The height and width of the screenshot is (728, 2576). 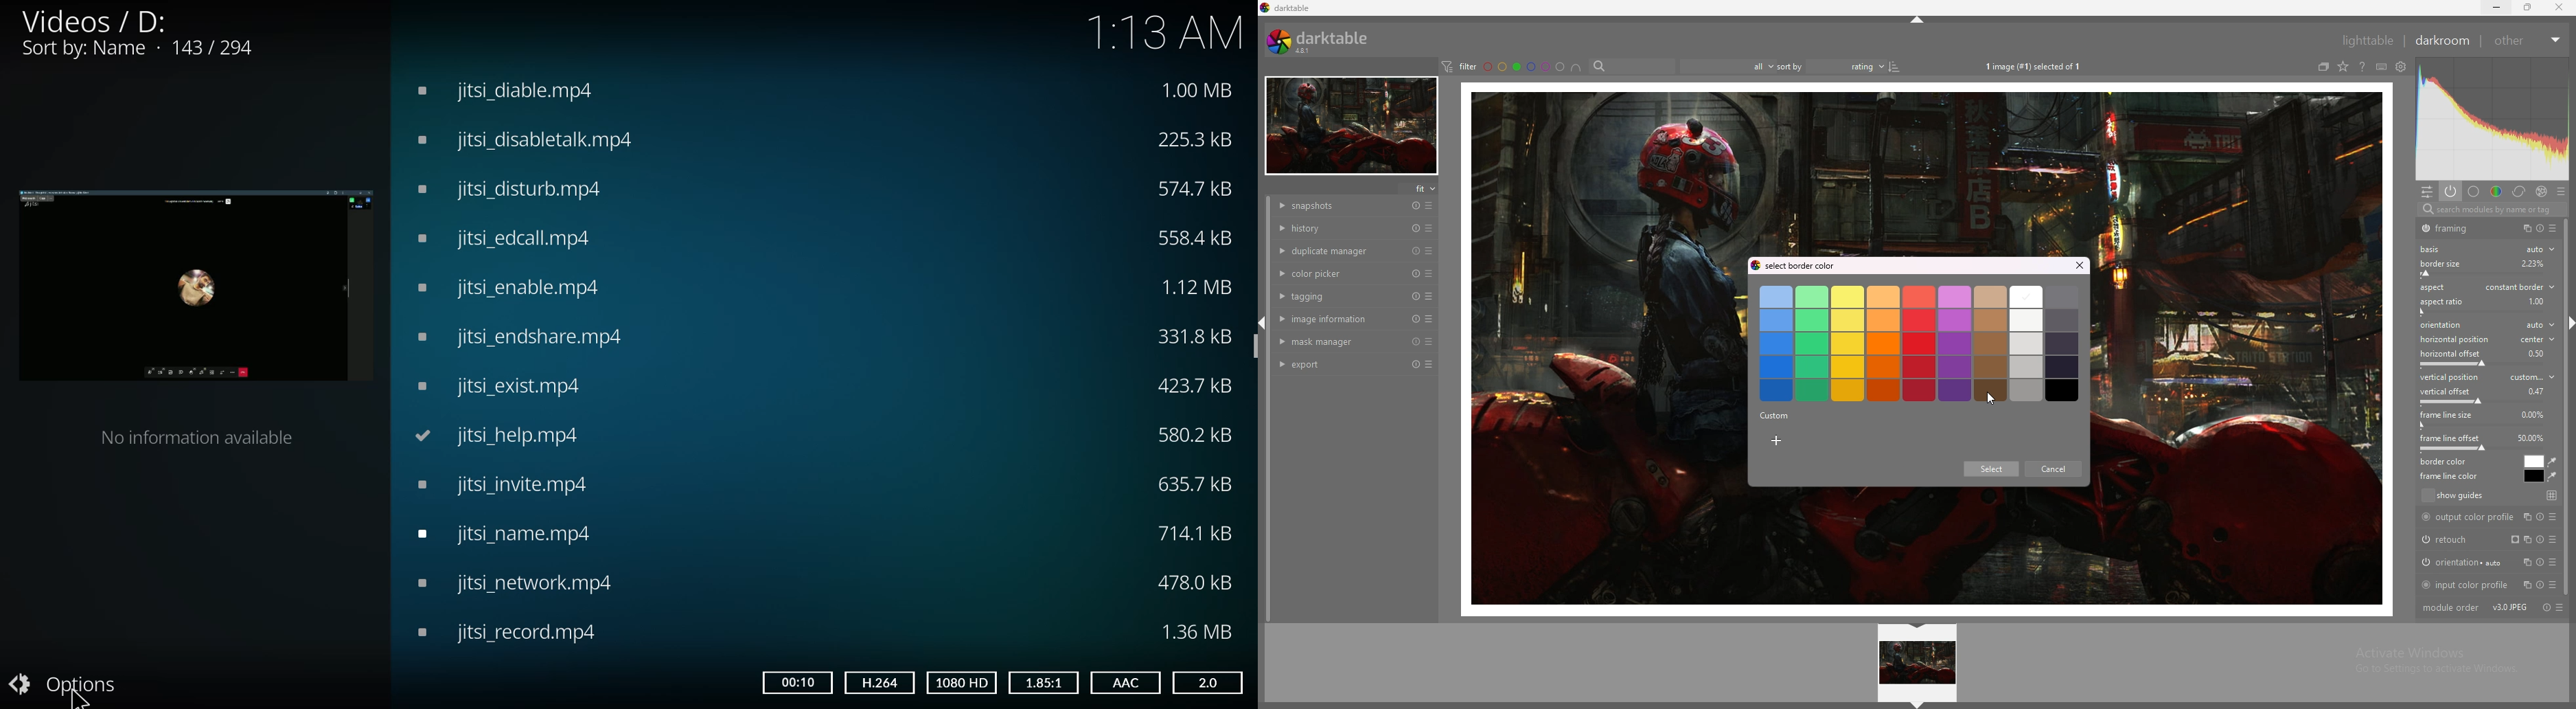 I want to click on size, so click(x=1189, y=335).